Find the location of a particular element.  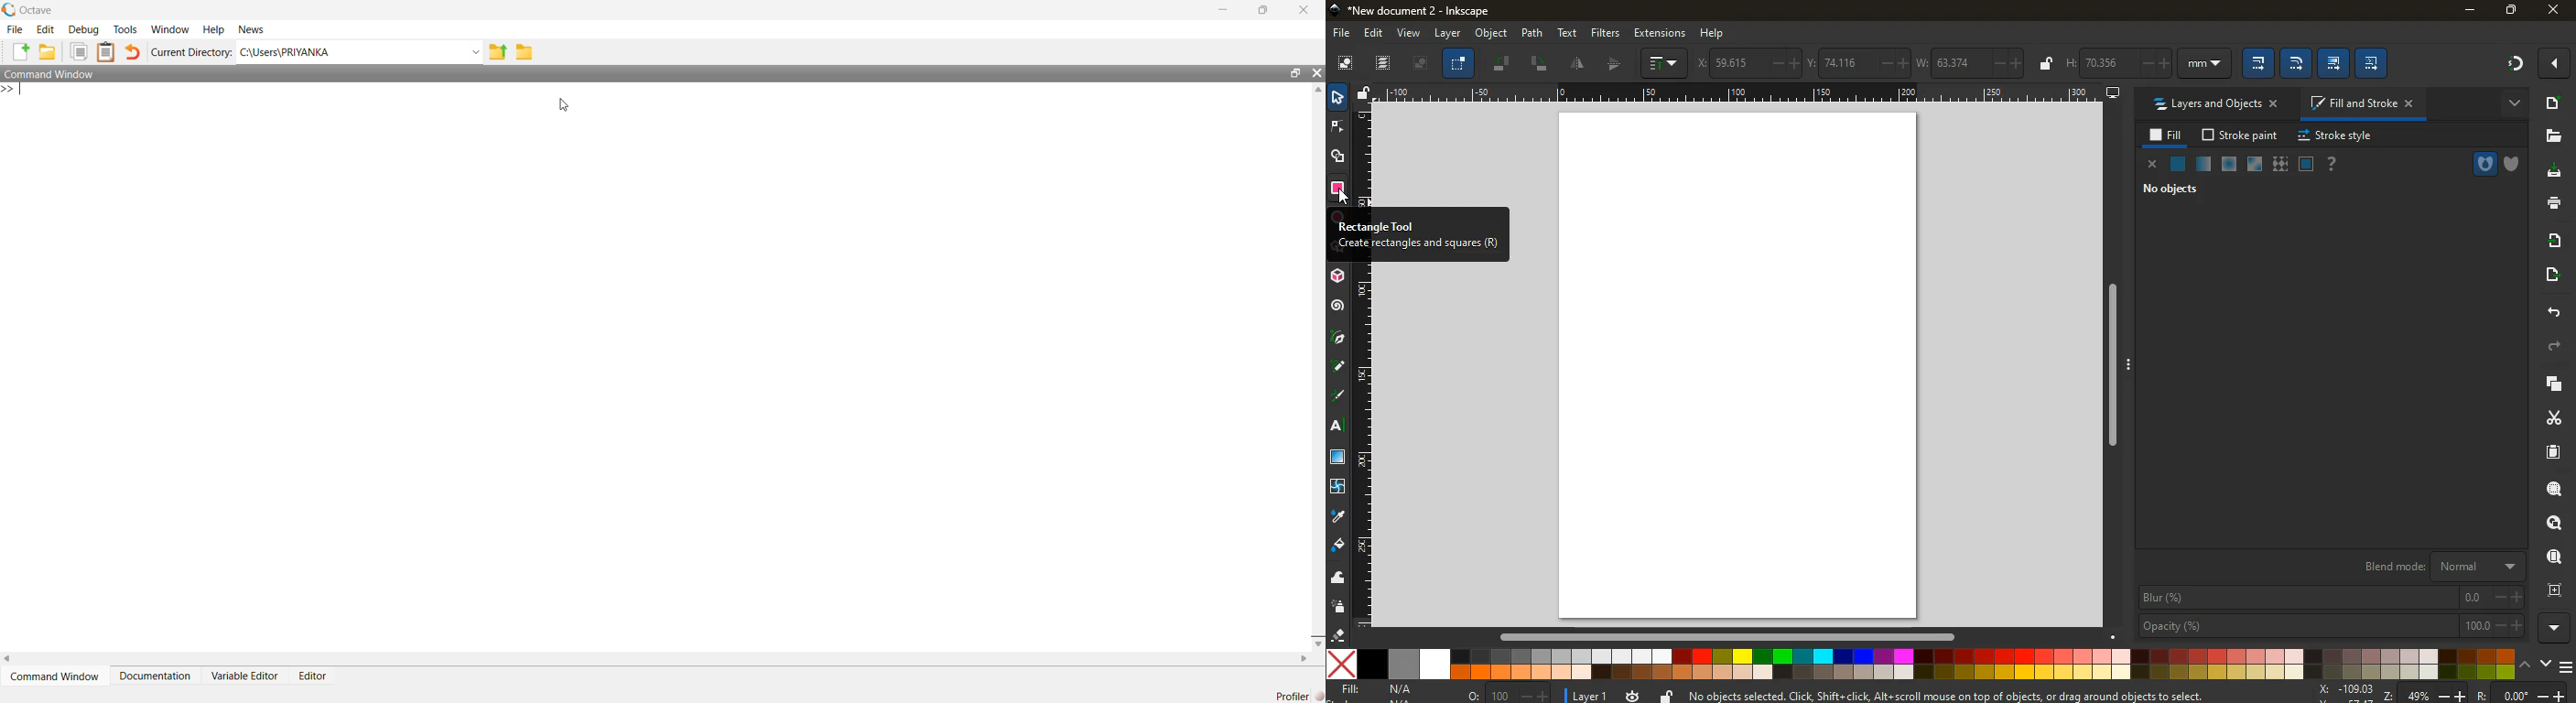

help is located at coordinates (1714, 34).